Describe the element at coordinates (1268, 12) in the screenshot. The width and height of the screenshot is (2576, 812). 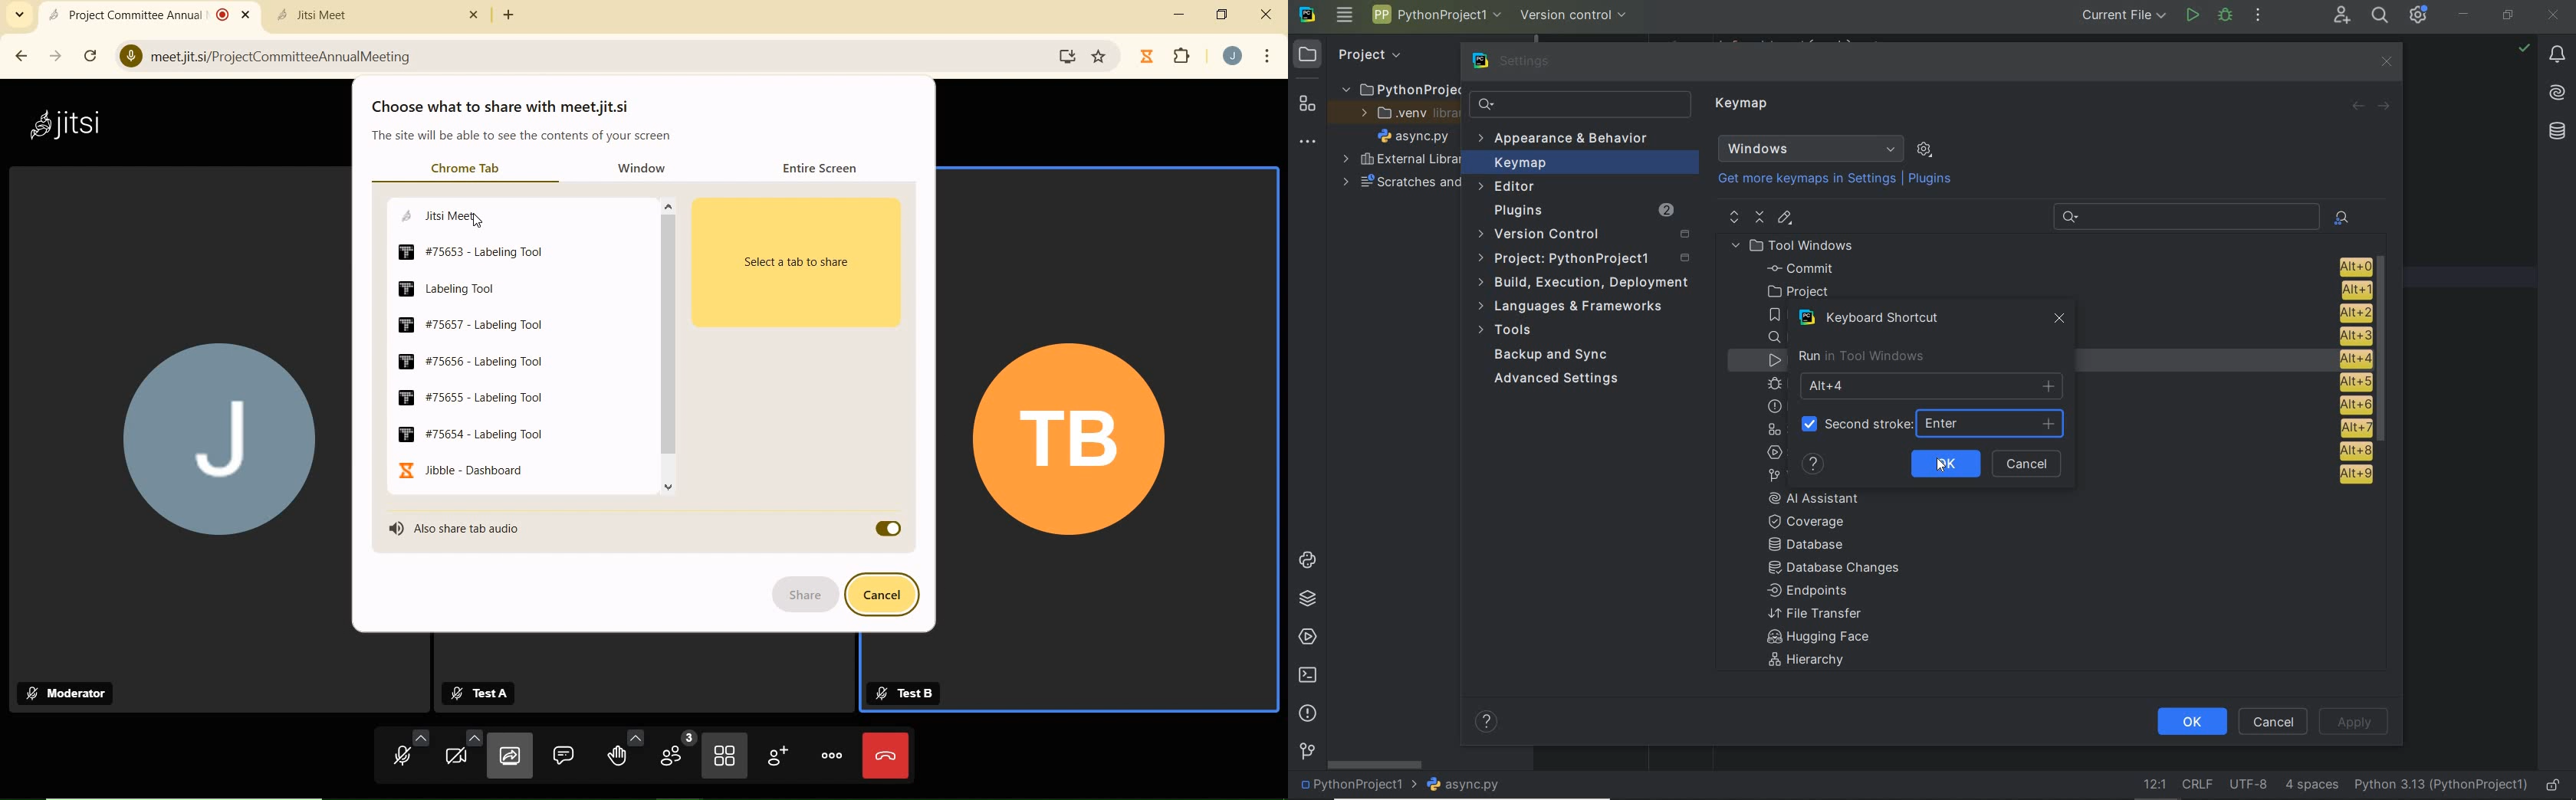
I see `close` at that location.